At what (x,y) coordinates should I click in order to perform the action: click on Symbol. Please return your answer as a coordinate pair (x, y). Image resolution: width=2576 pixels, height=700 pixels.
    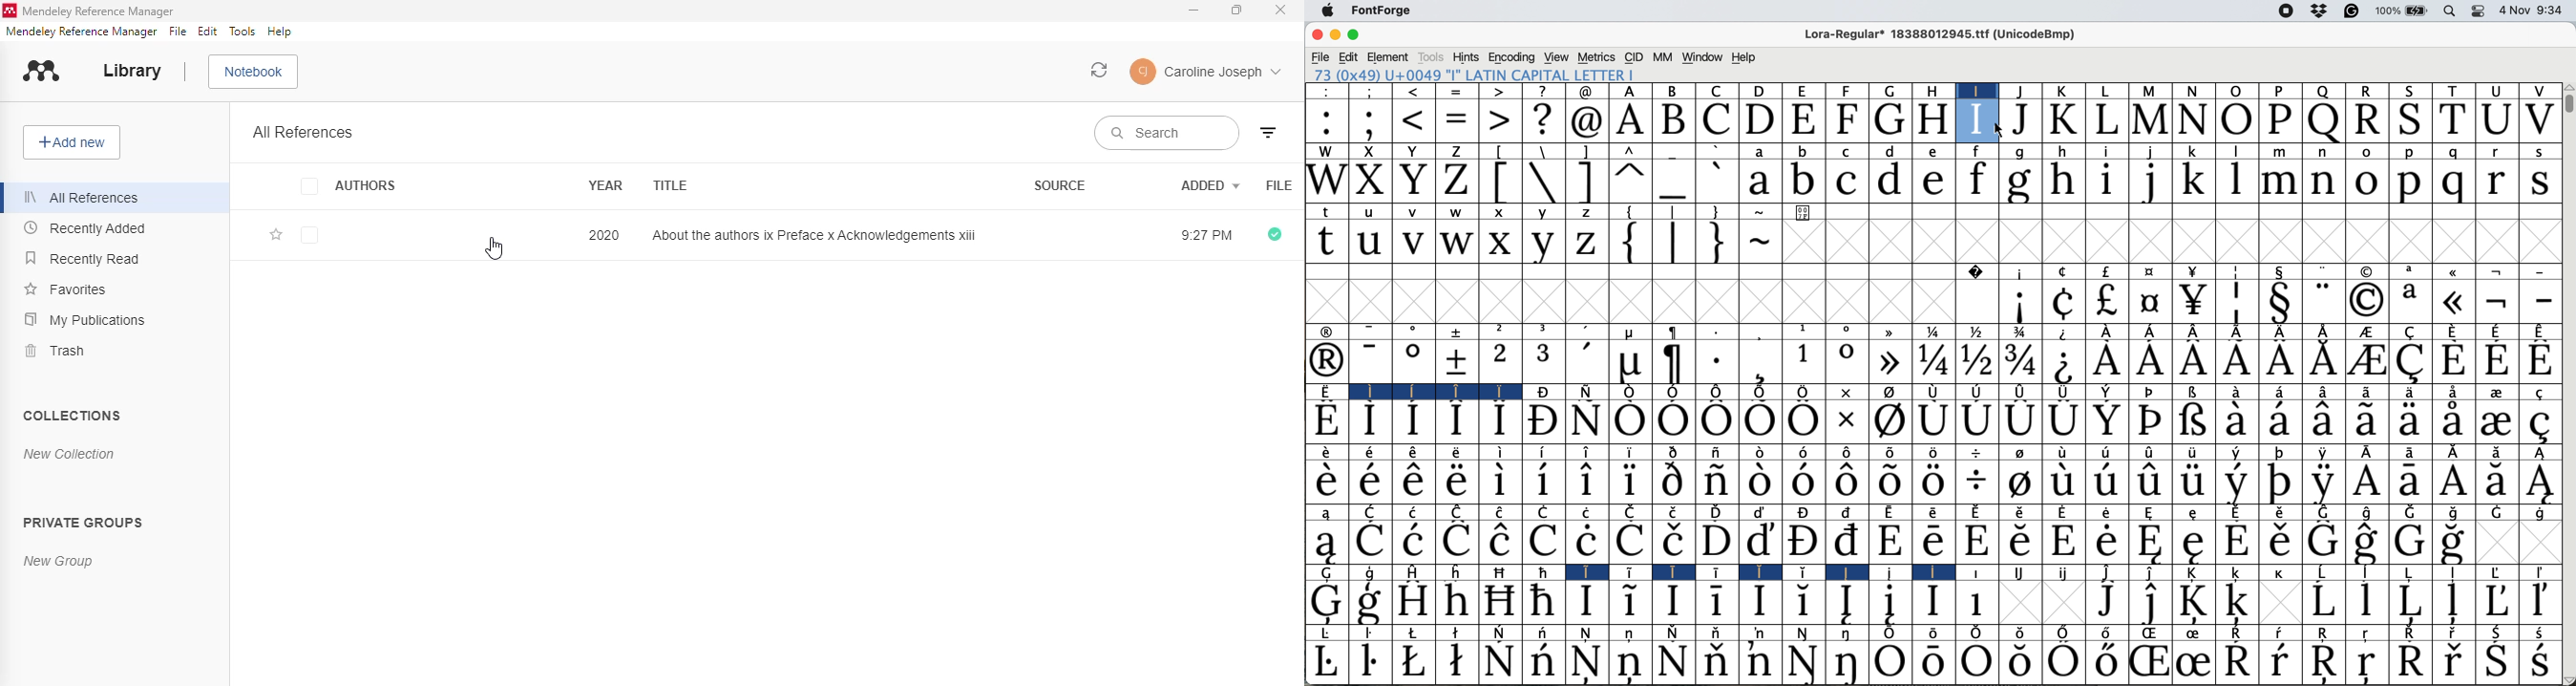
    Looking at the image, I should click on (2498, 330).